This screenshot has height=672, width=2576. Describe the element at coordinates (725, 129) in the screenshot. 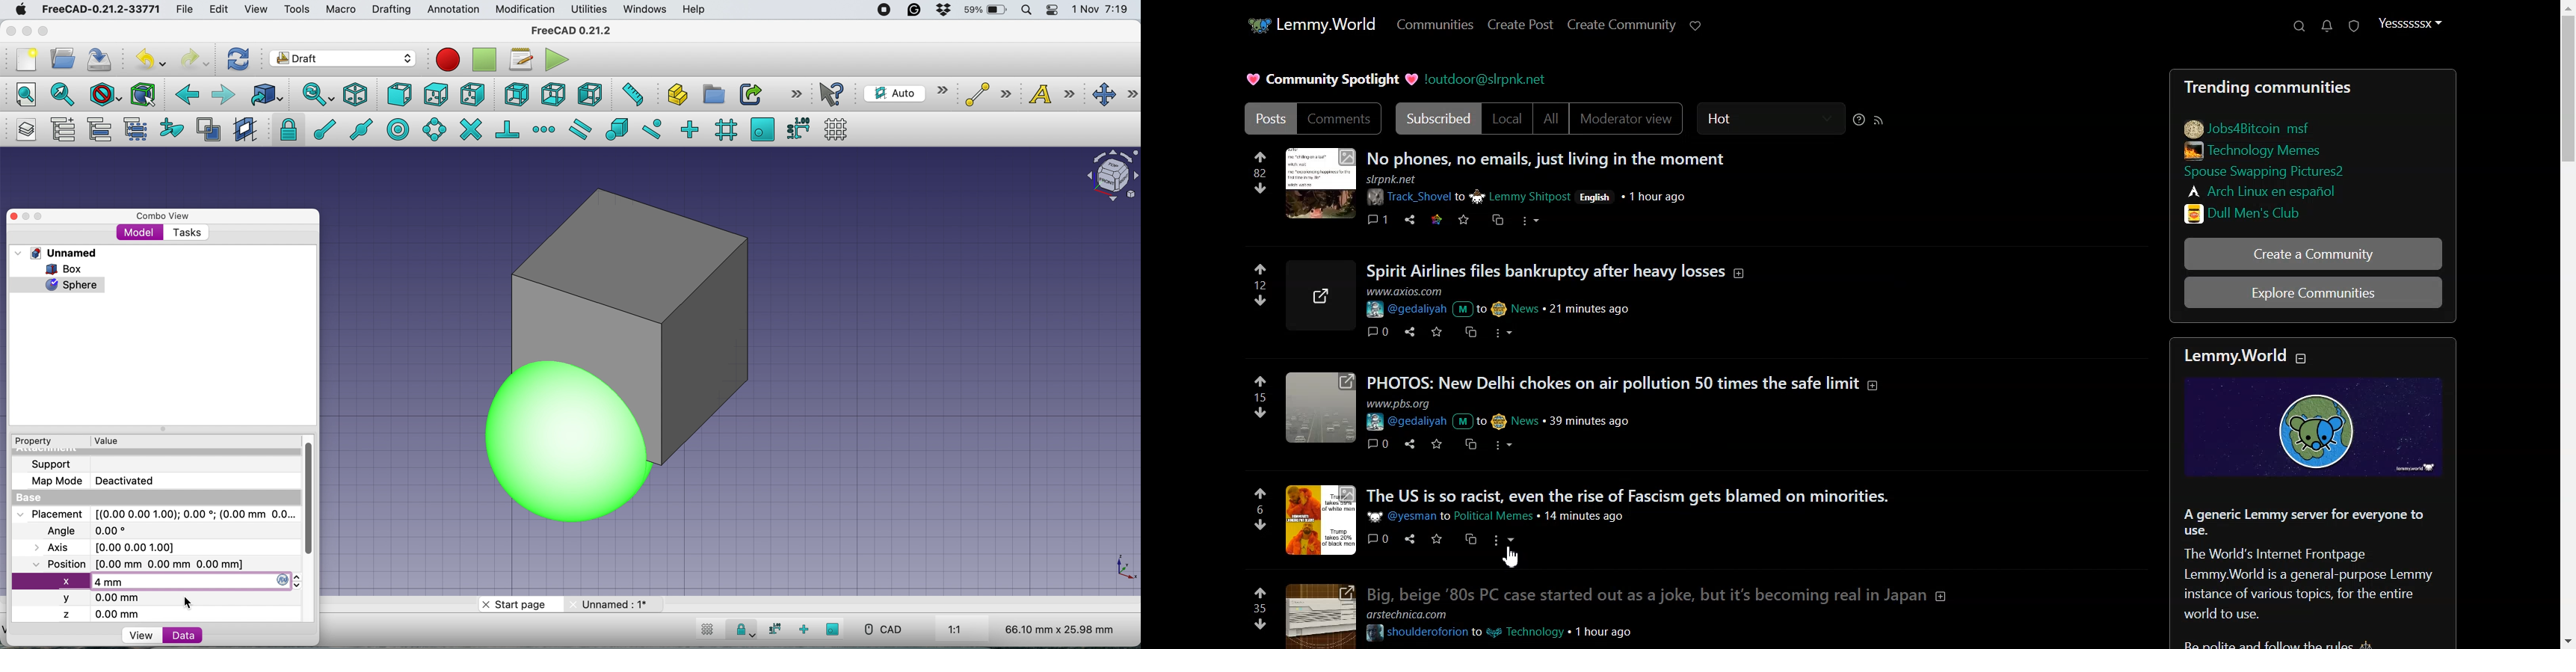

I see `snap grid` at that location.